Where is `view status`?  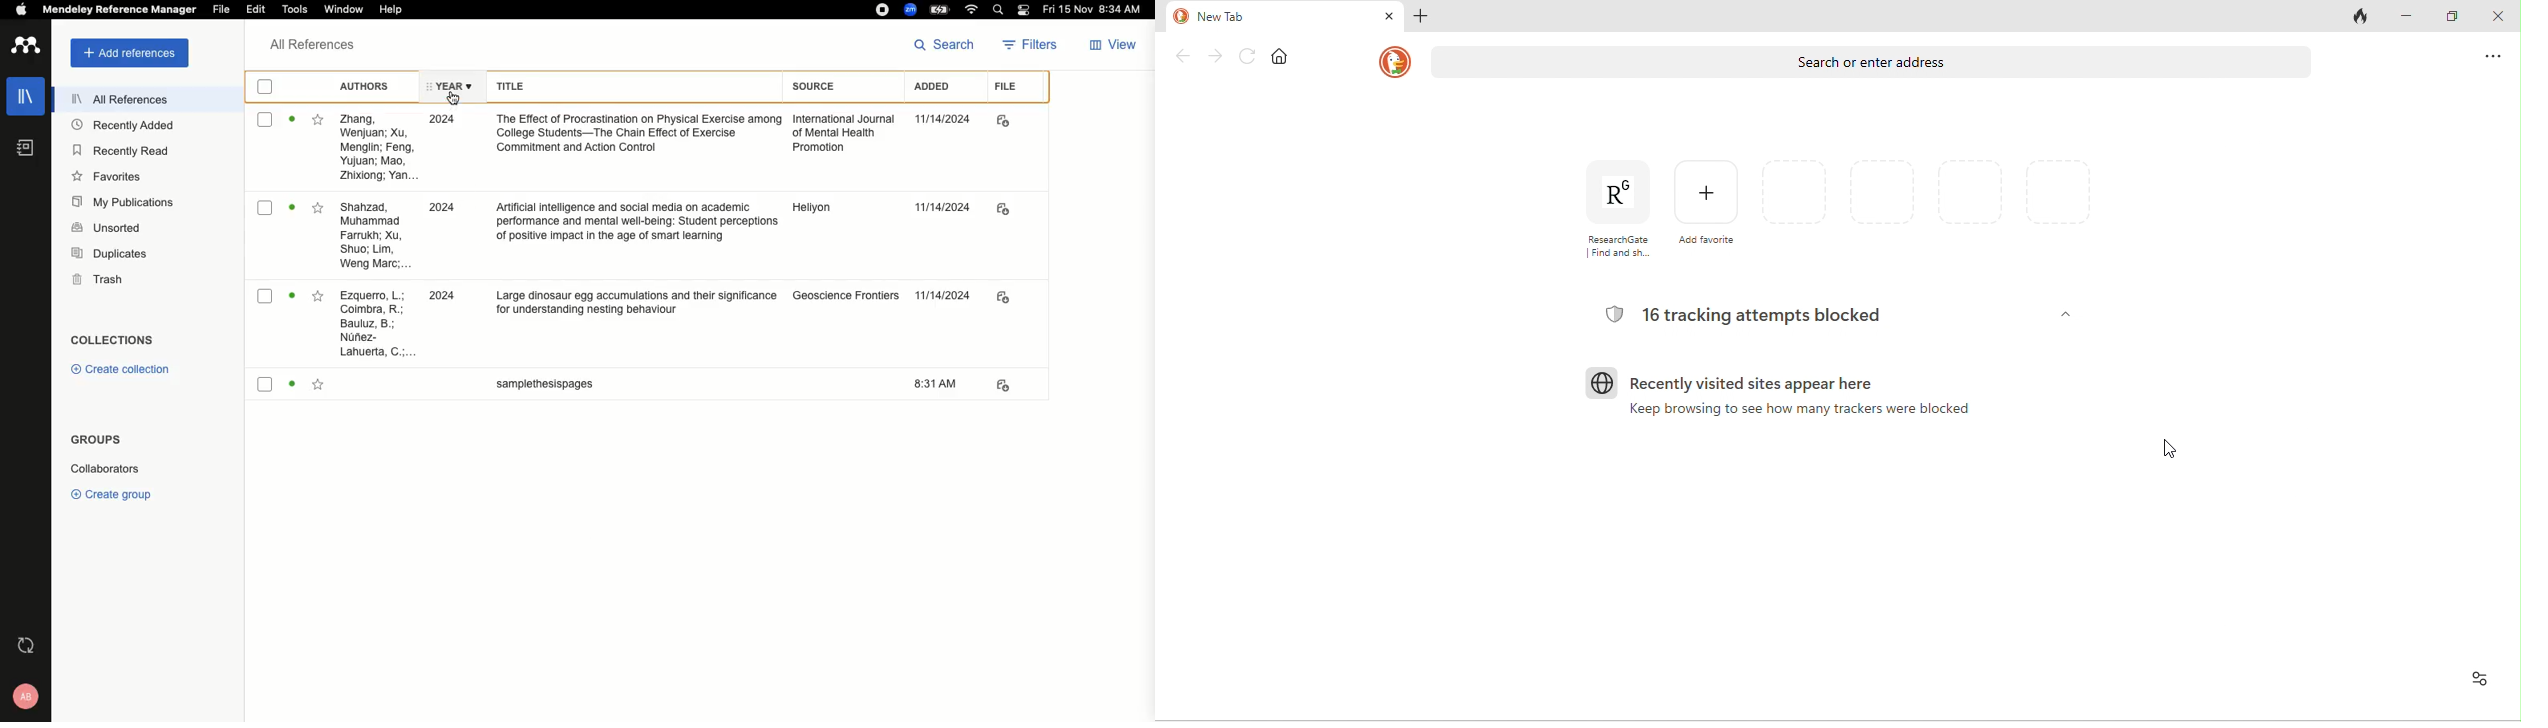
view status is located at coordinates (293, 210).